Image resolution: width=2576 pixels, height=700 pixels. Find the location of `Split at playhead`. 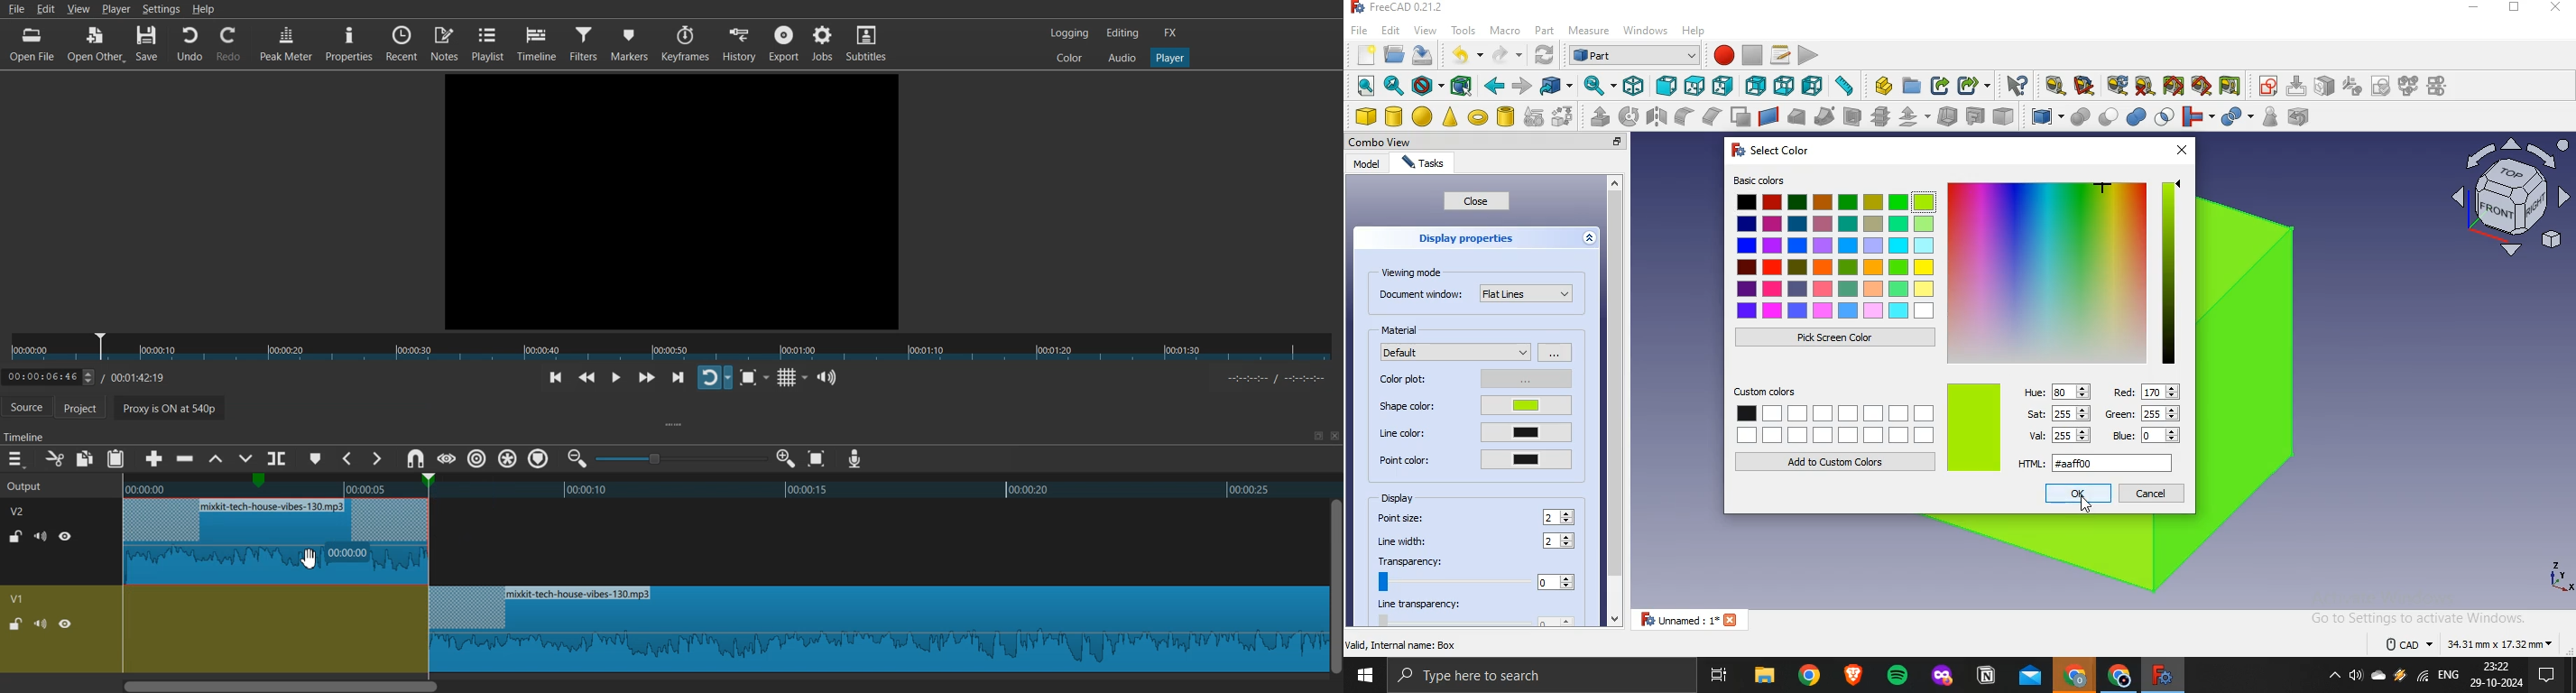

Split at playhead is located at coordinates (279, 456).